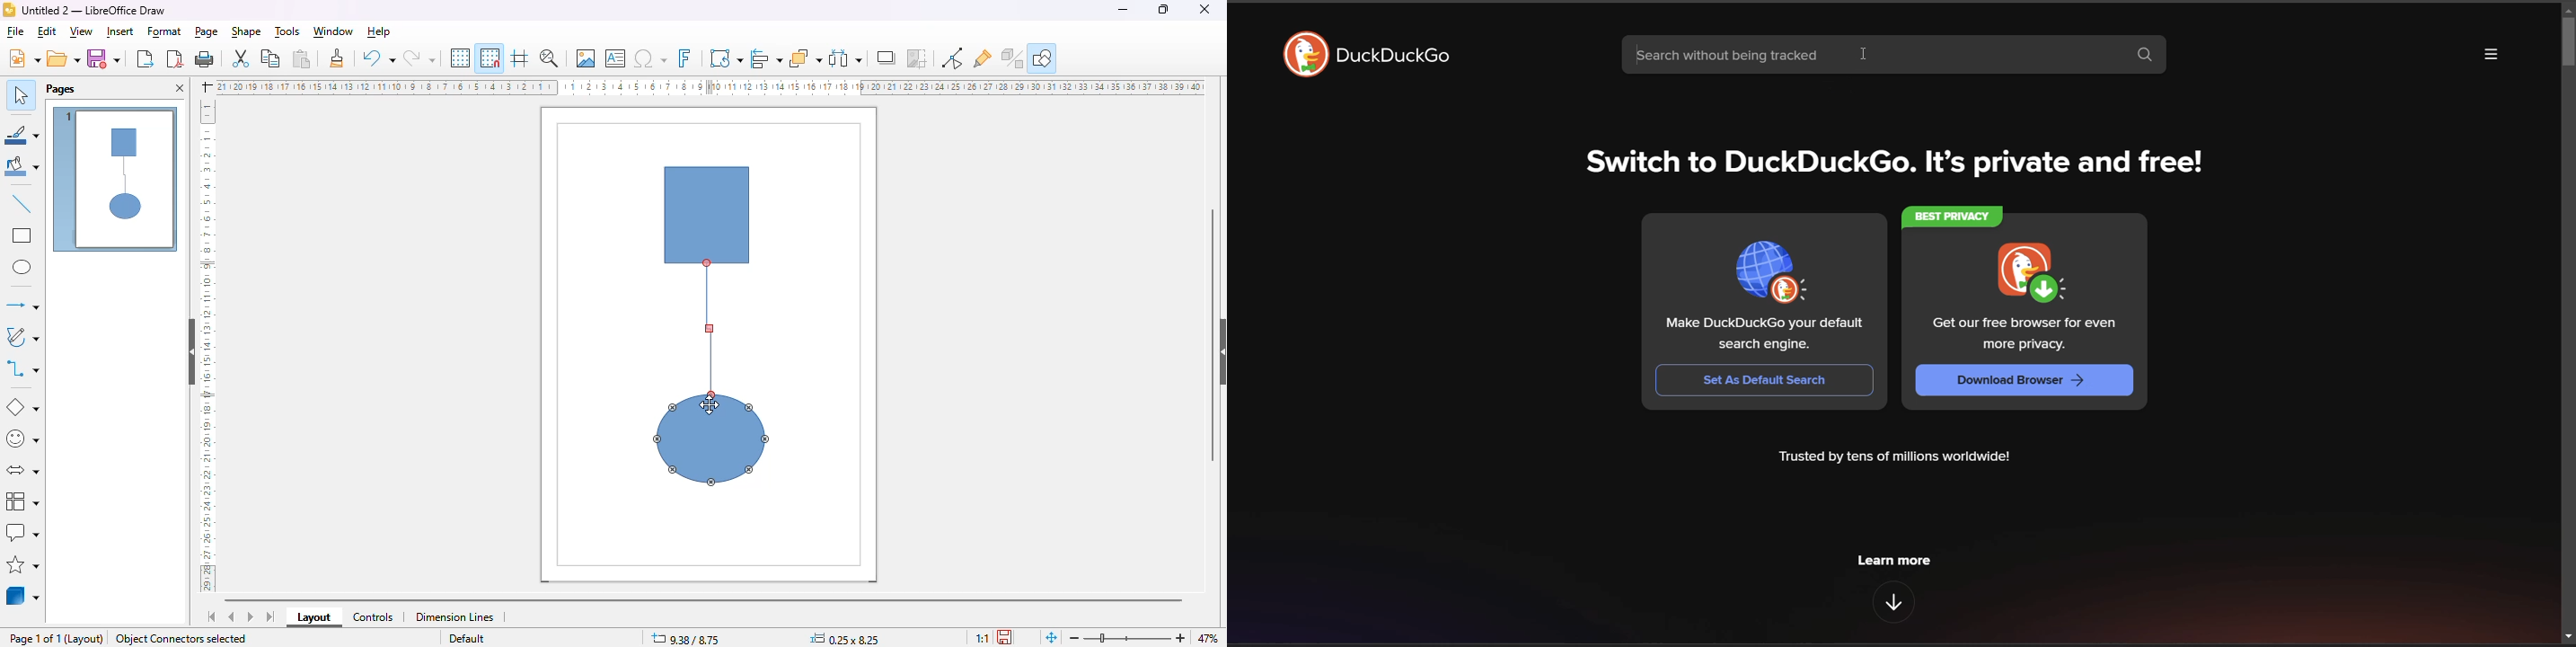  What do you see at coordinates (24, 470) in the screenshot?
I see `block arrows` at bounding box center [24, 470].